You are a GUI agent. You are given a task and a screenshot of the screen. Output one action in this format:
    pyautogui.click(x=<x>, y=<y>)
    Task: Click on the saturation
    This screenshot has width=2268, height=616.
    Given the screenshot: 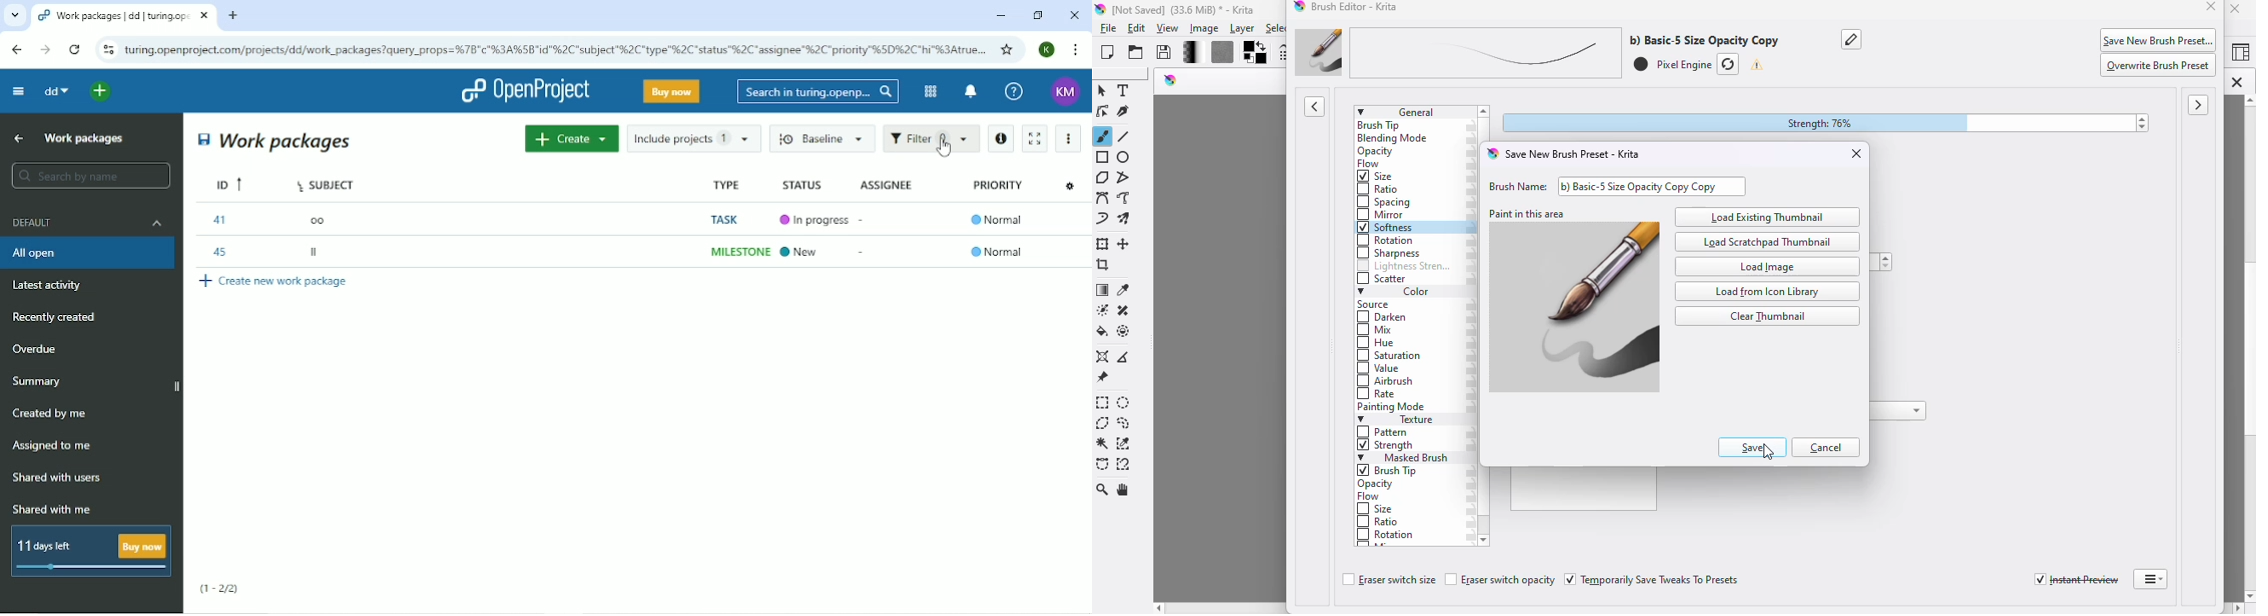 What is the action you would take?
    pyautogui.click(x=1390, y=356)
    